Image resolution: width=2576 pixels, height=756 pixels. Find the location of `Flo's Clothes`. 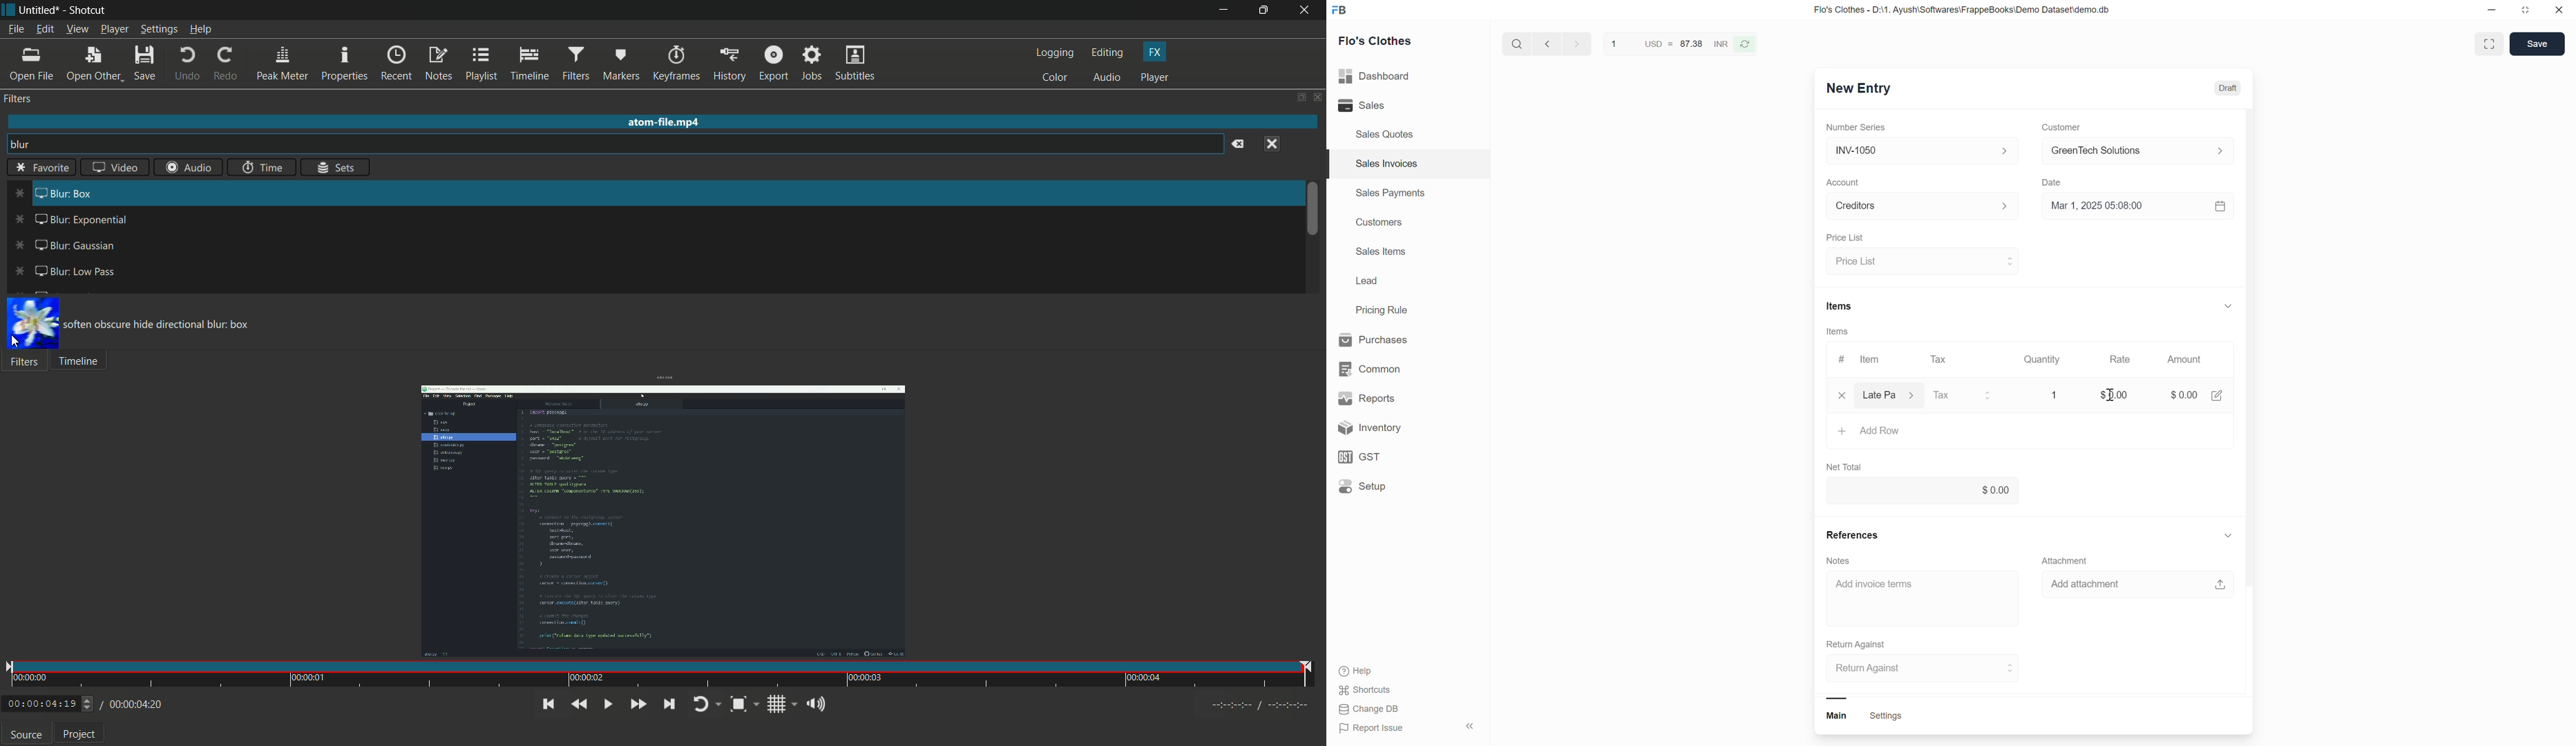

Flo's Clothes is located at coordinates (1381, 42).